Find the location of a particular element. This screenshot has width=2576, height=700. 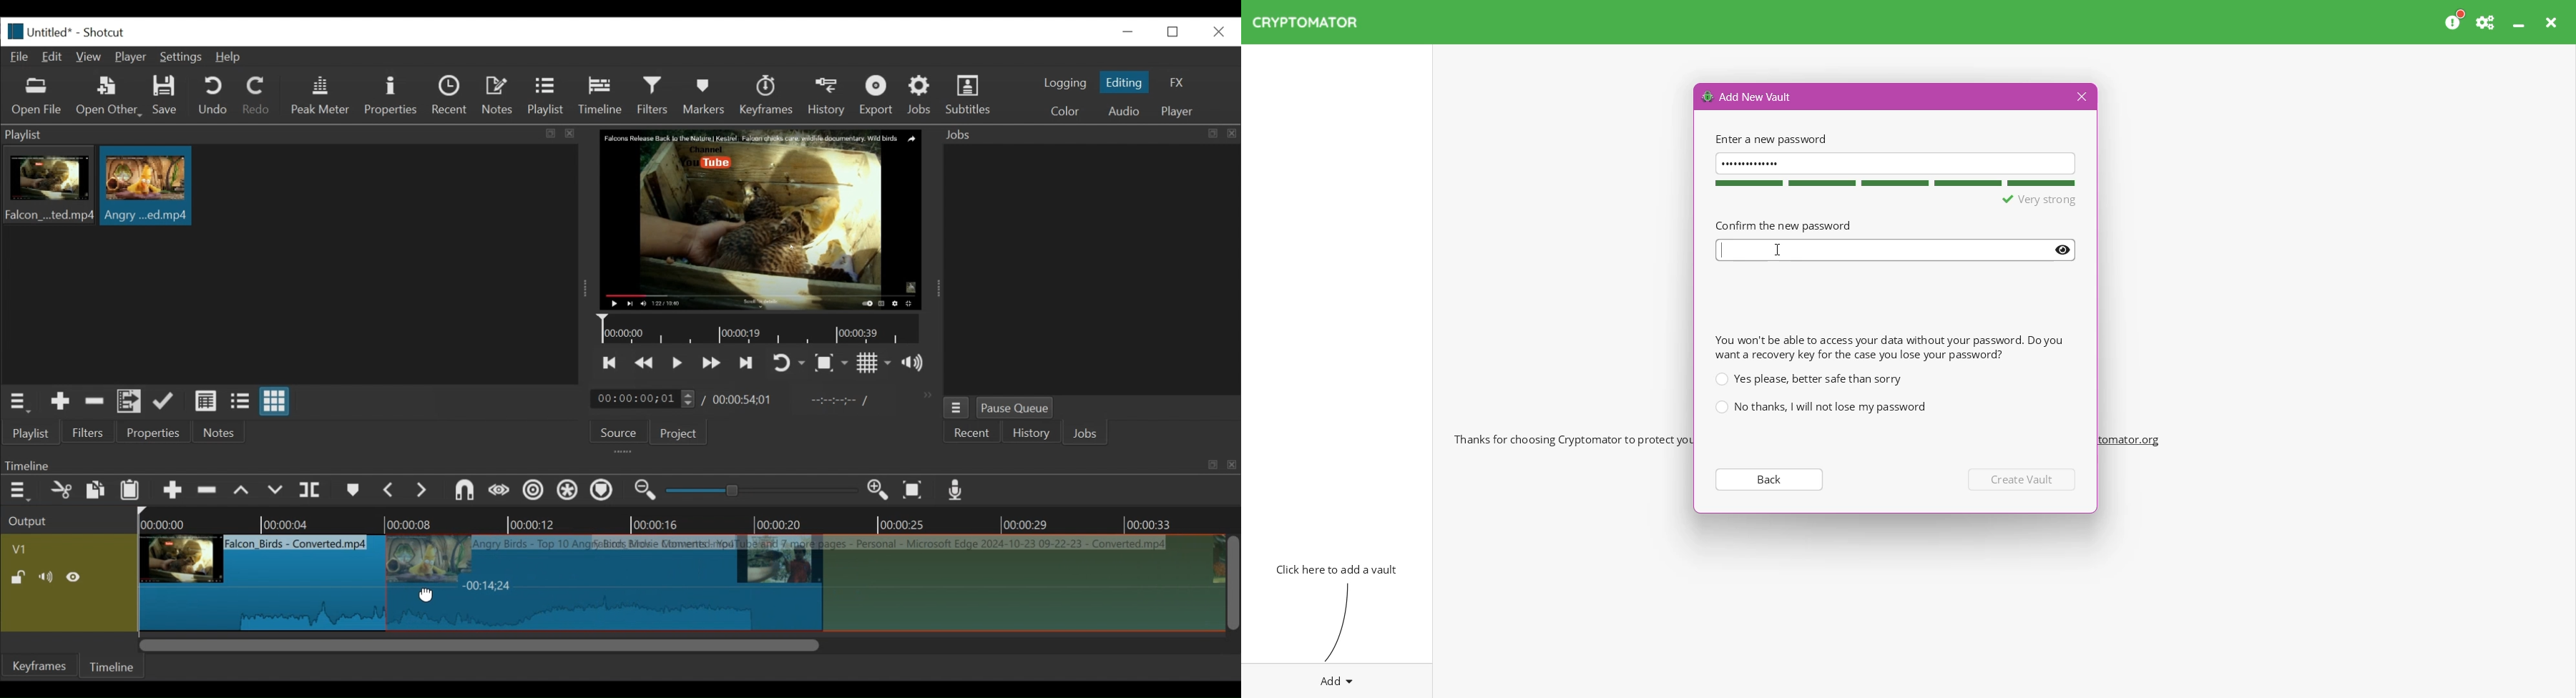

Zoom timeline in is located at coordinates (643, 492).